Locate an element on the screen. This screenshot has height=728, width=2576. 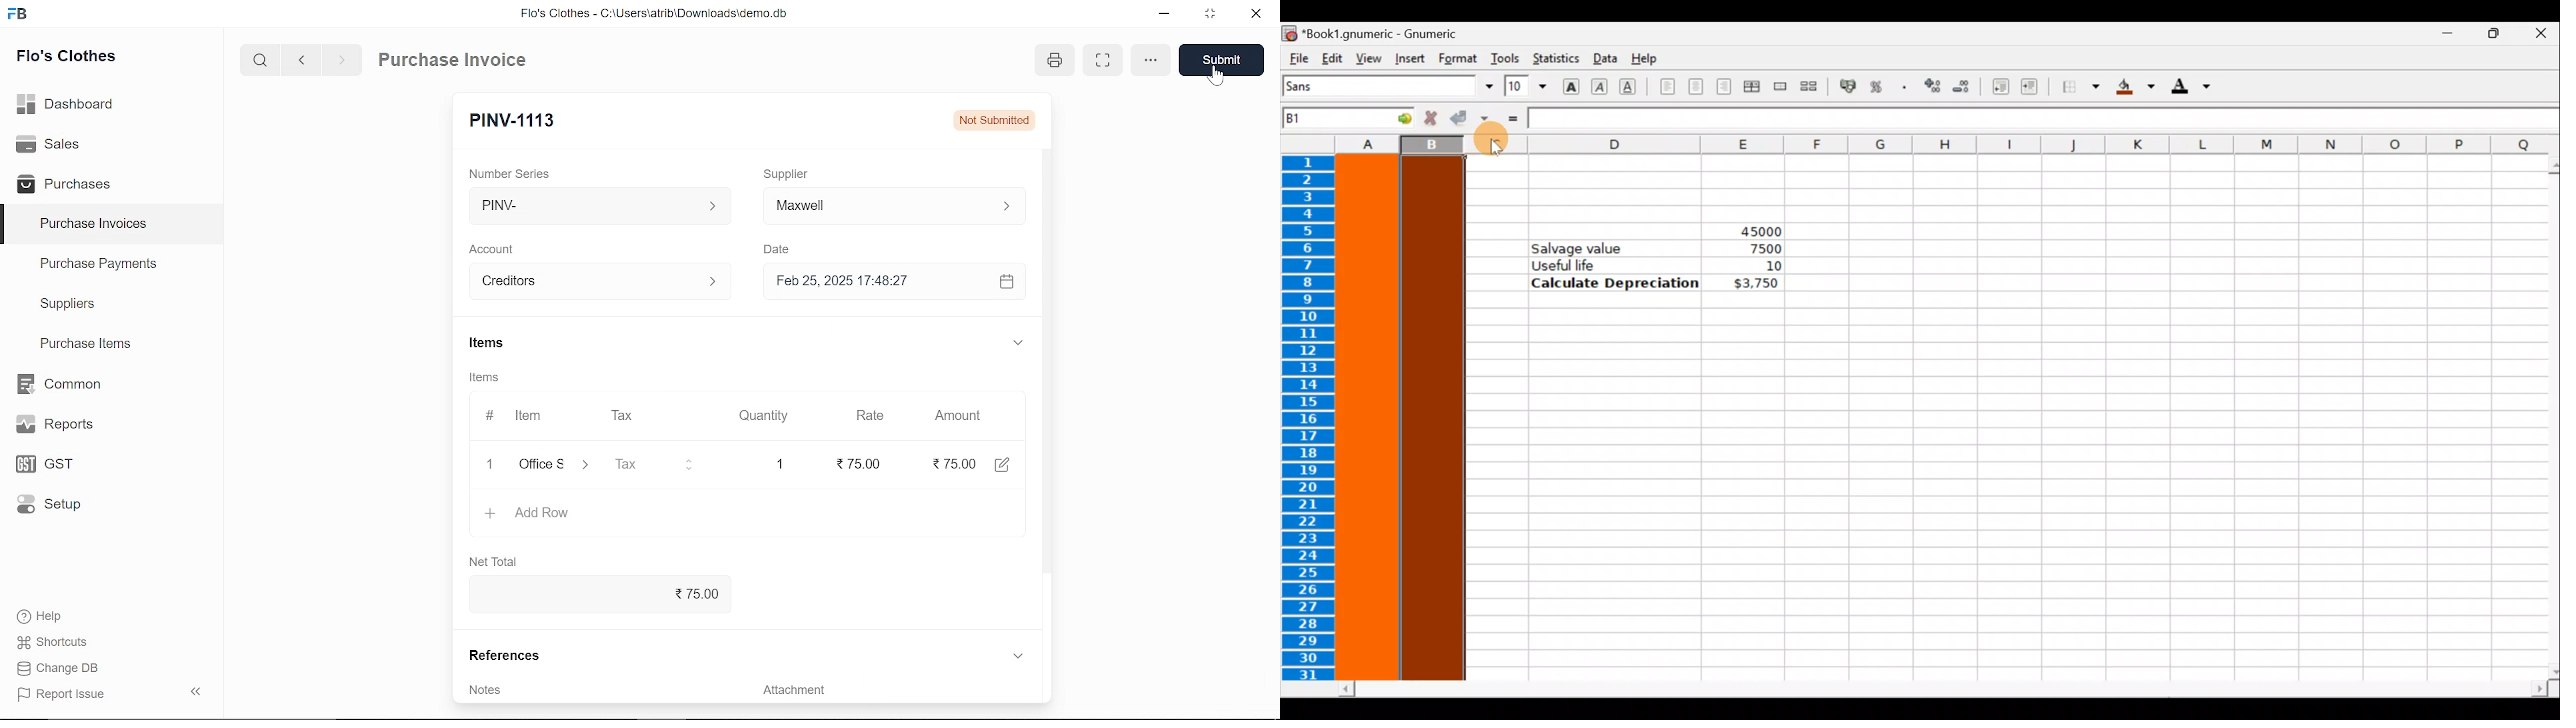
Format the selection as percentage is located at coordinates (1879, 89).